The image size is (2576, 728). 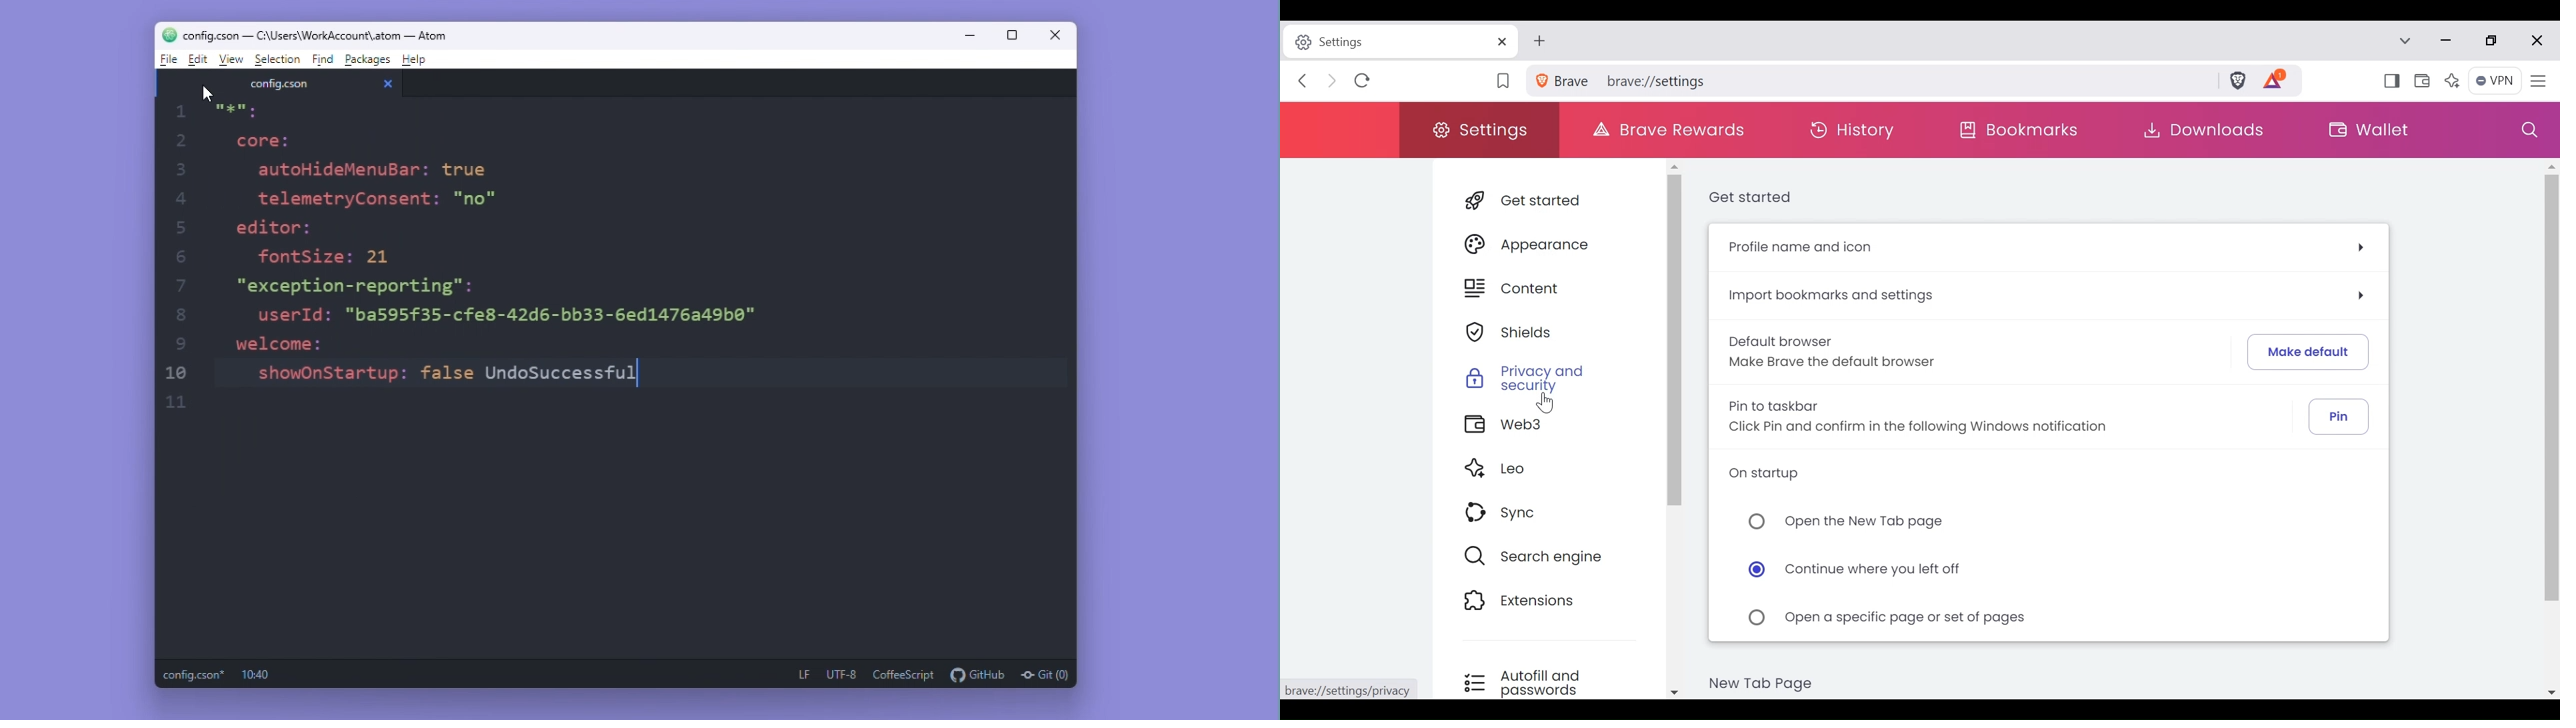 What do you see at coordinates (208, 95) in the screenshot?
I see `cursor` at bounding box center [208, 95].